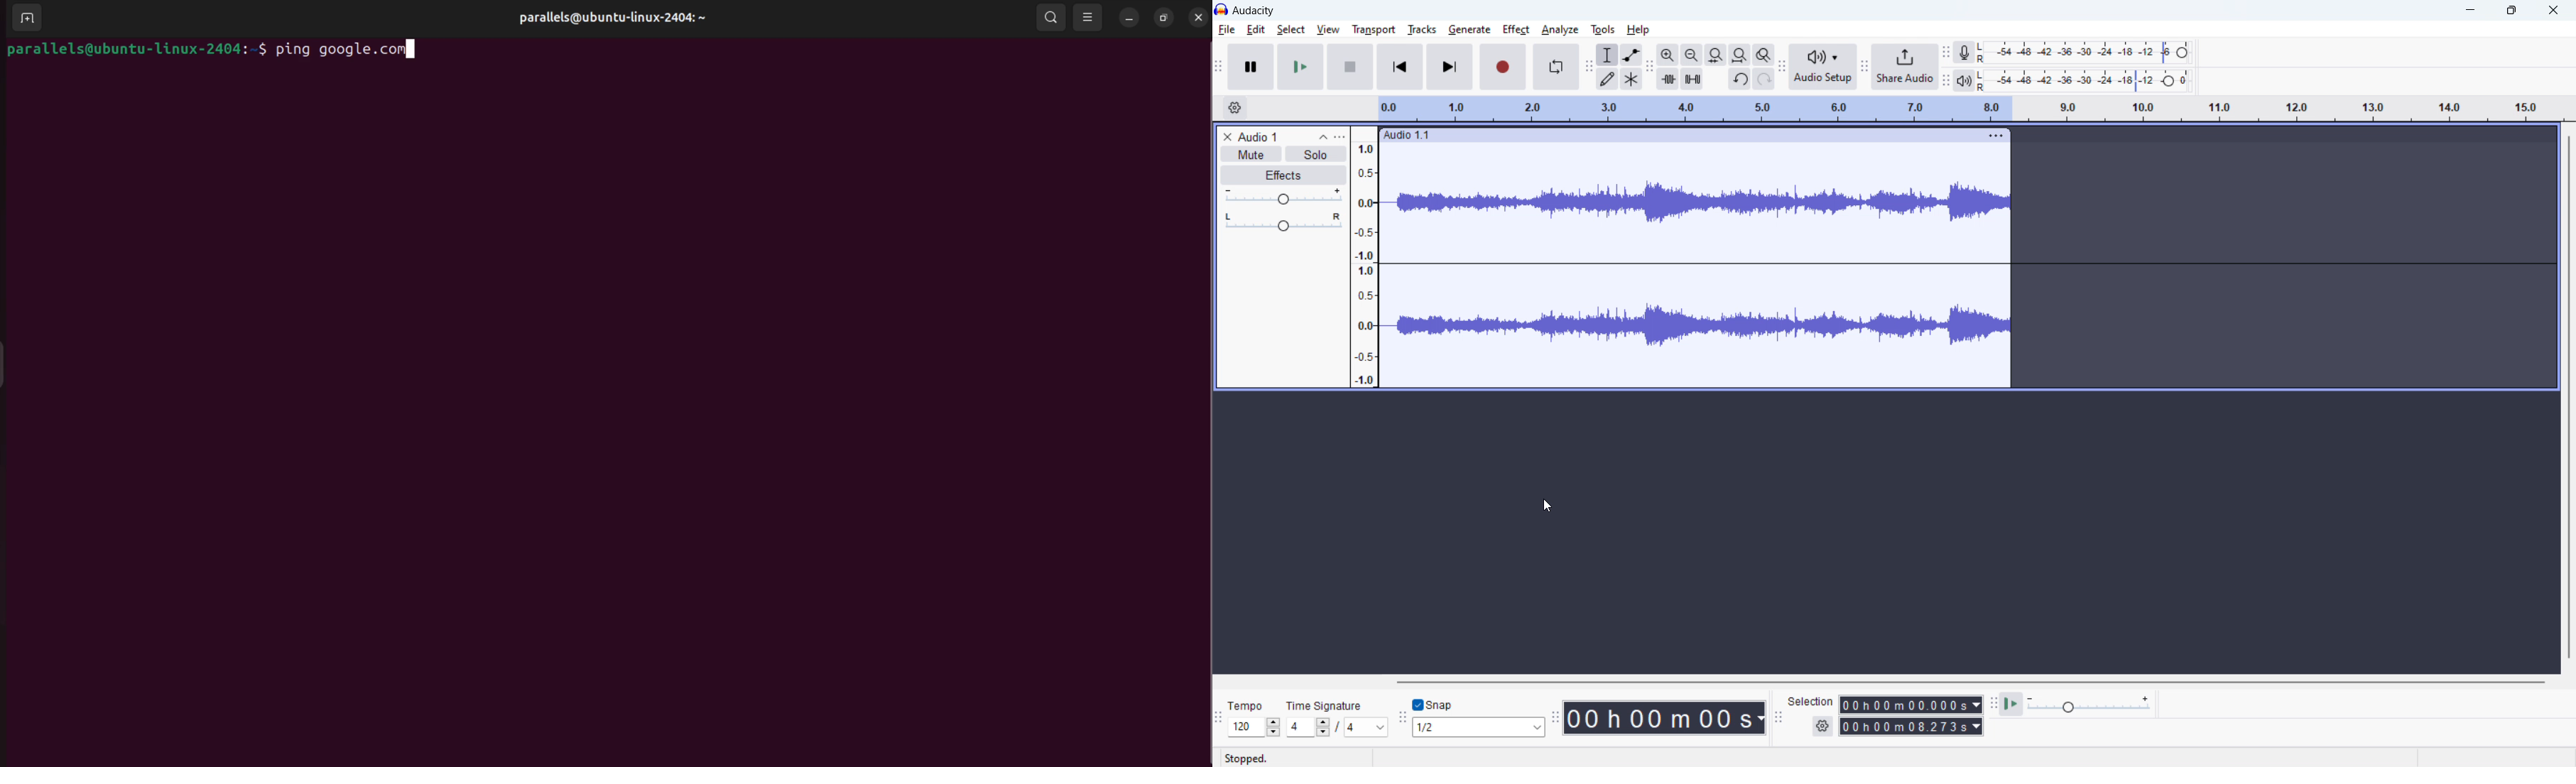 The height and width of the screenshot is (784, 2576). I want to click on tools toolbar, so click(1588, 66).